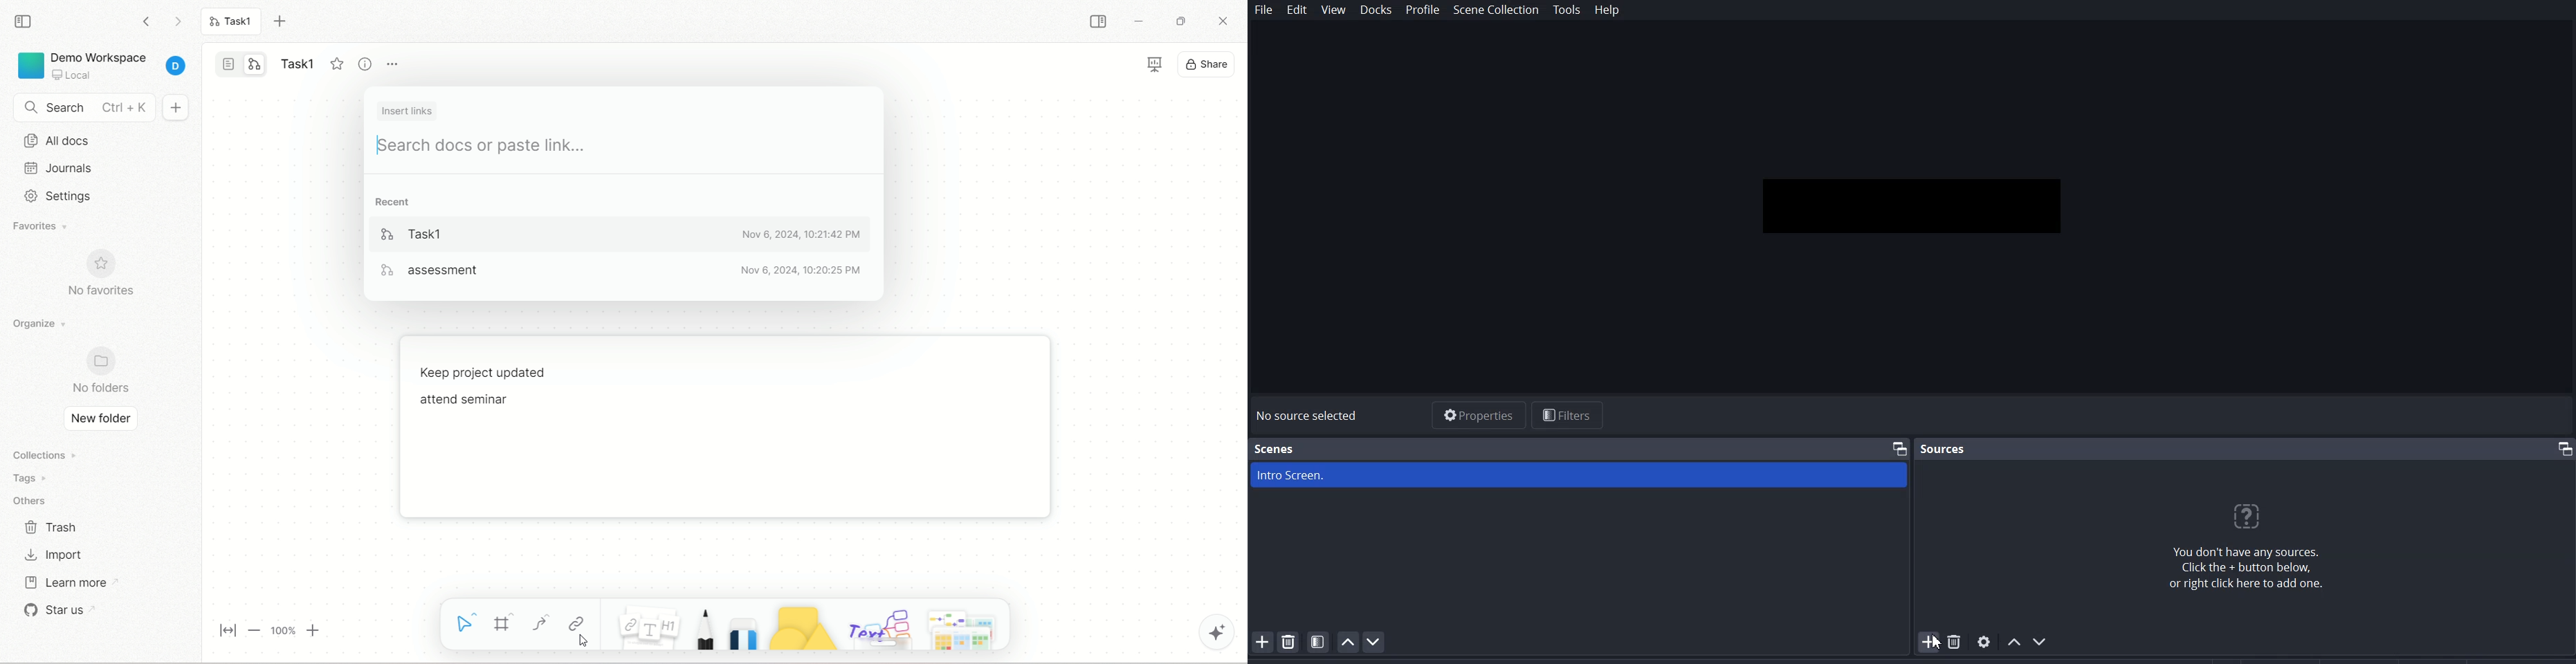 The height and width of the screenshot is (672, 2576). I want to click on collapse sidebar, so click(1097, 21).